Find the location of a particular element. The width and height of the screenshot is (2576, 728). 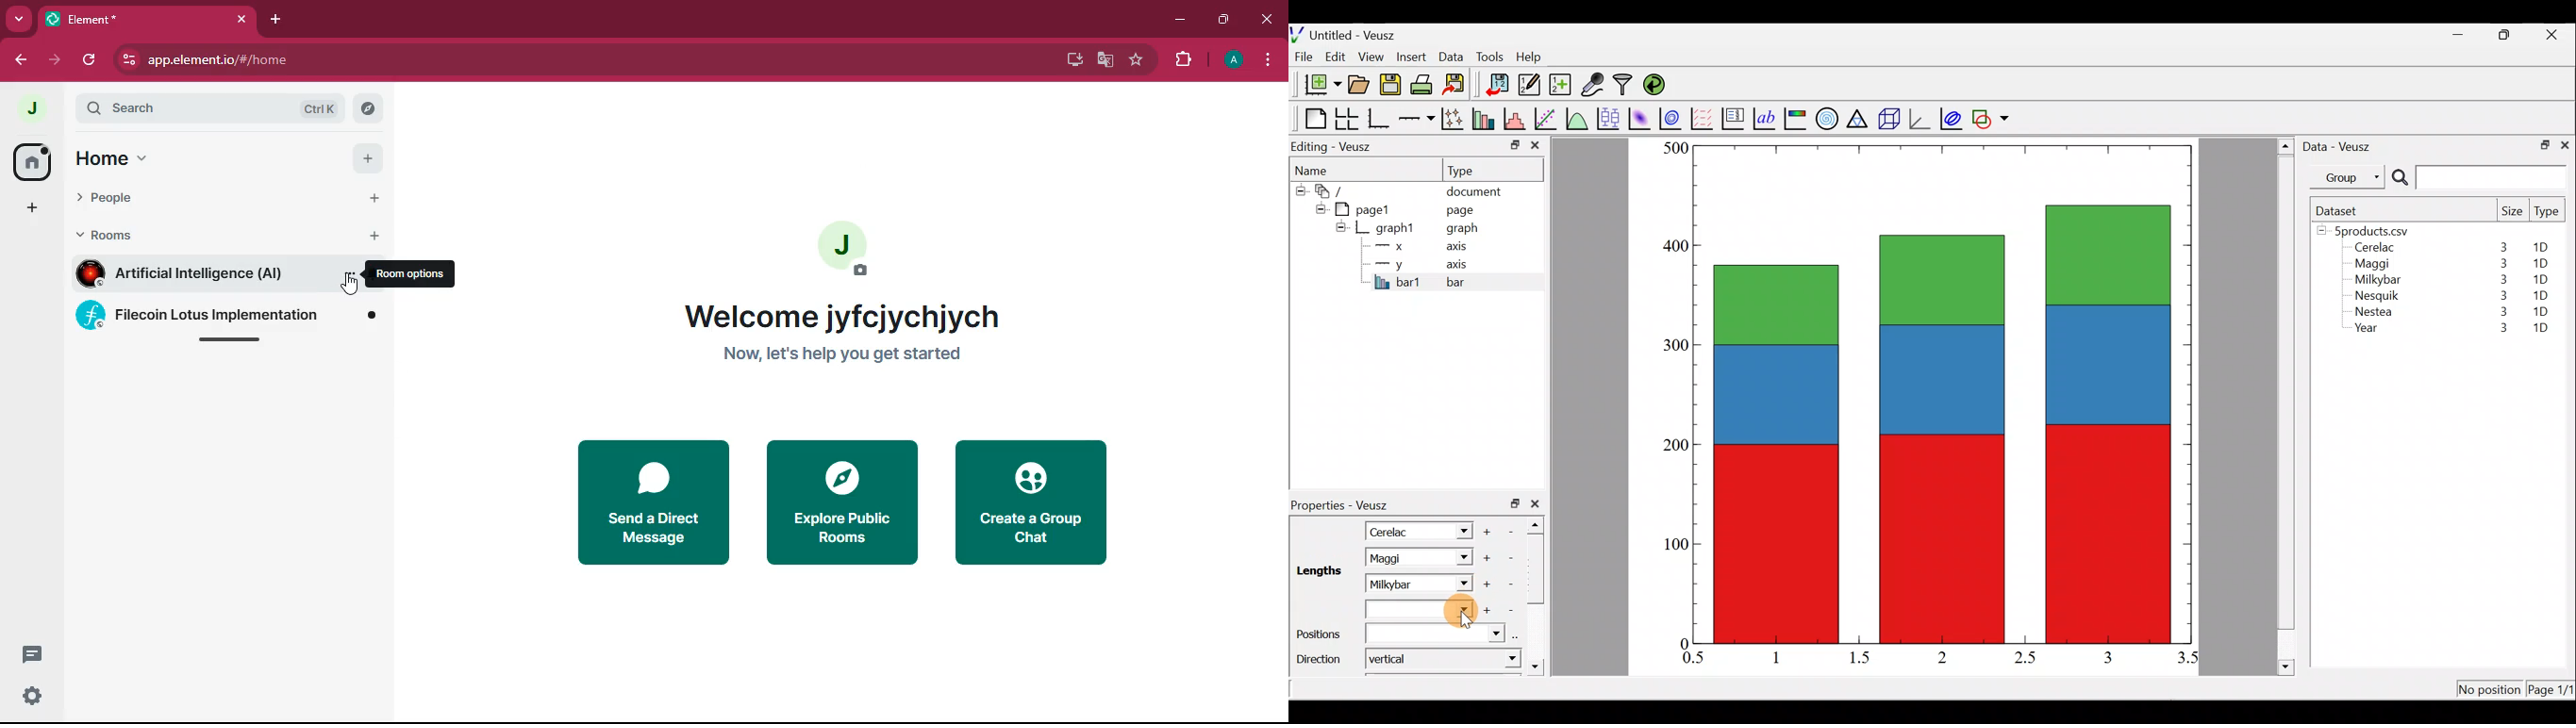

Insert is located at coordinates (1413, 56).